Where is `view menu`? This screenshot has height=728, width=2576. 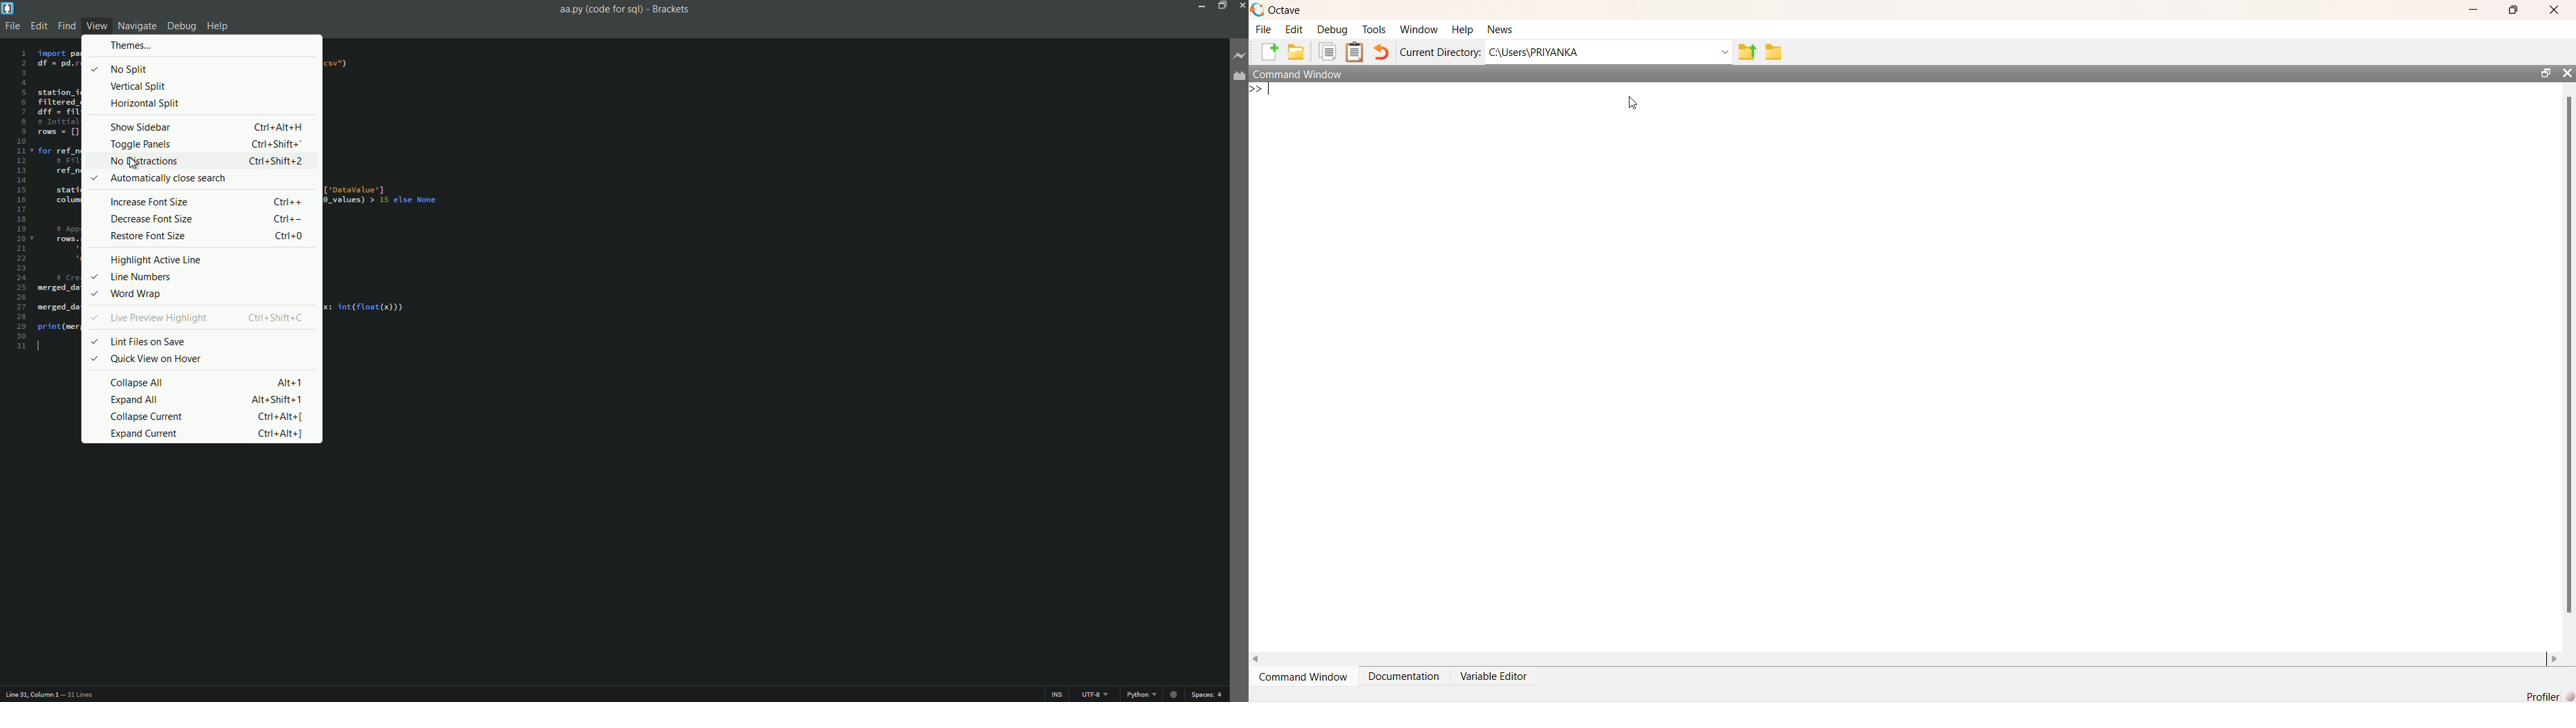 view menu is located at coordinates (96, 25).